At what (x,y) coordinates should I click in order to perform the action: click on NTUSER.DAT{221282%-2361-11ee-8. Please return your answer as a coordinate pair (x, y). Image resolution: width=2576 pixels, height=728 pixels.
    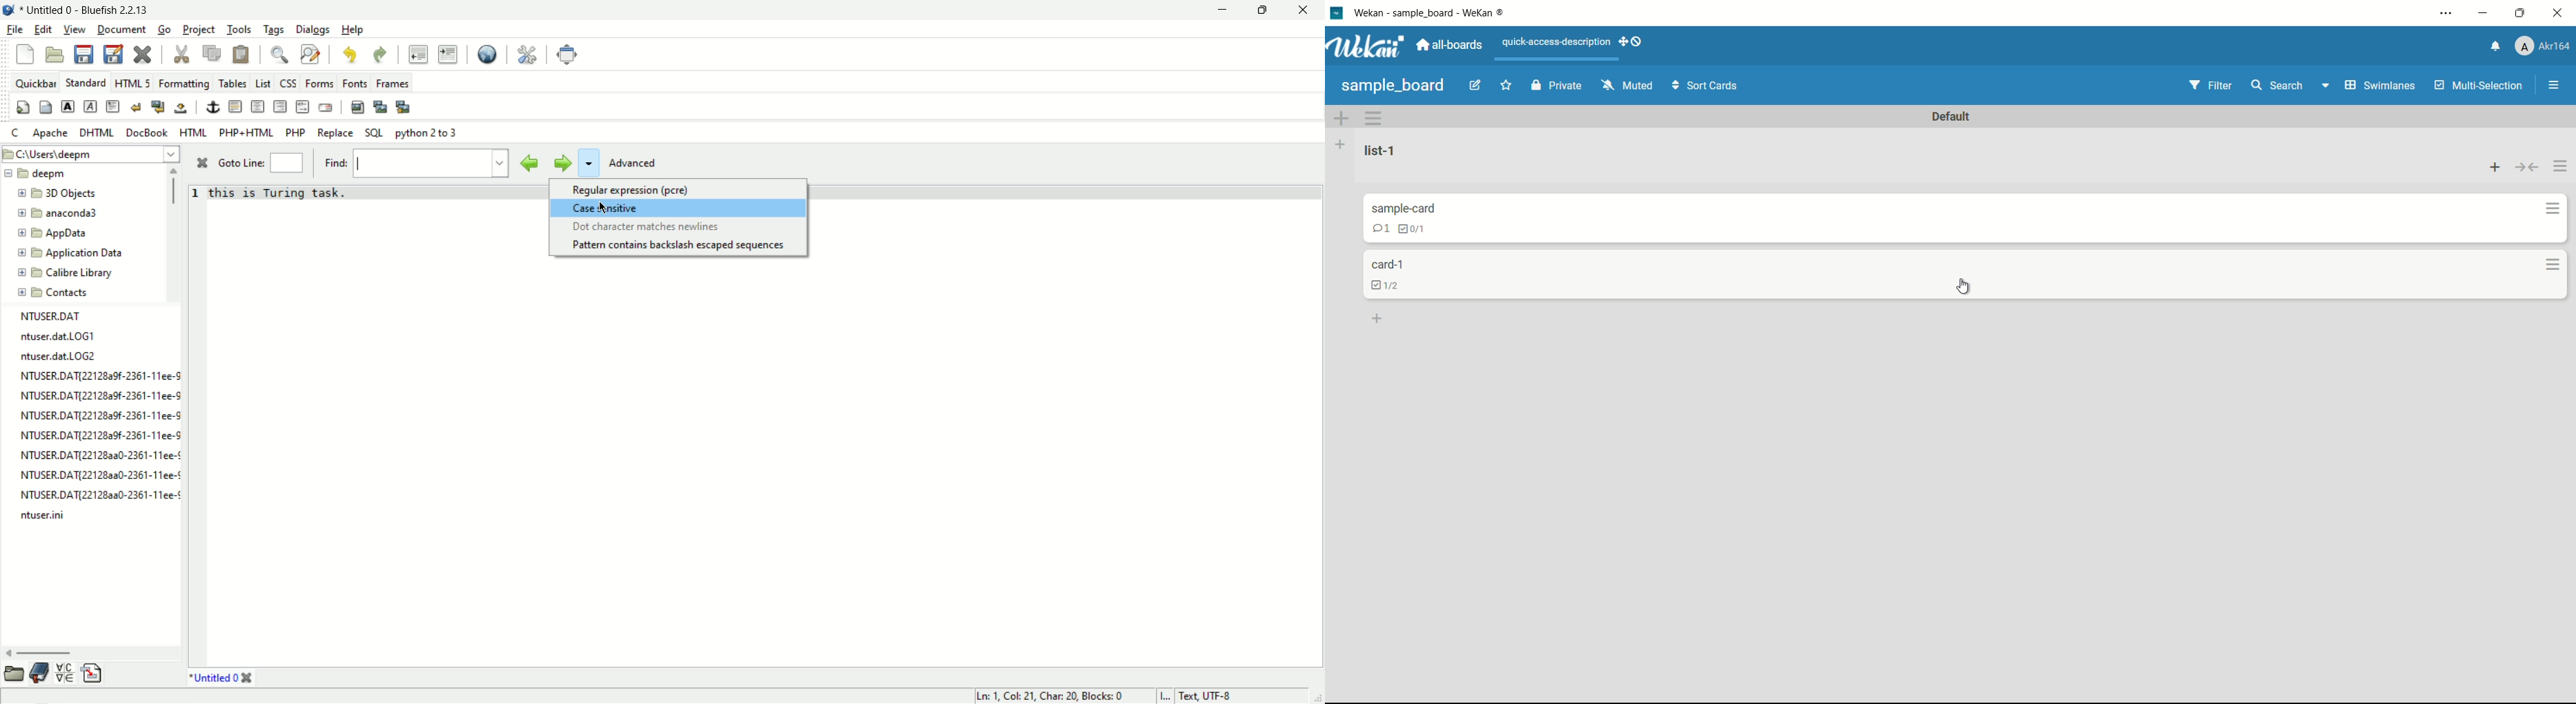
    Looking at the image, I should click on (93, 395).